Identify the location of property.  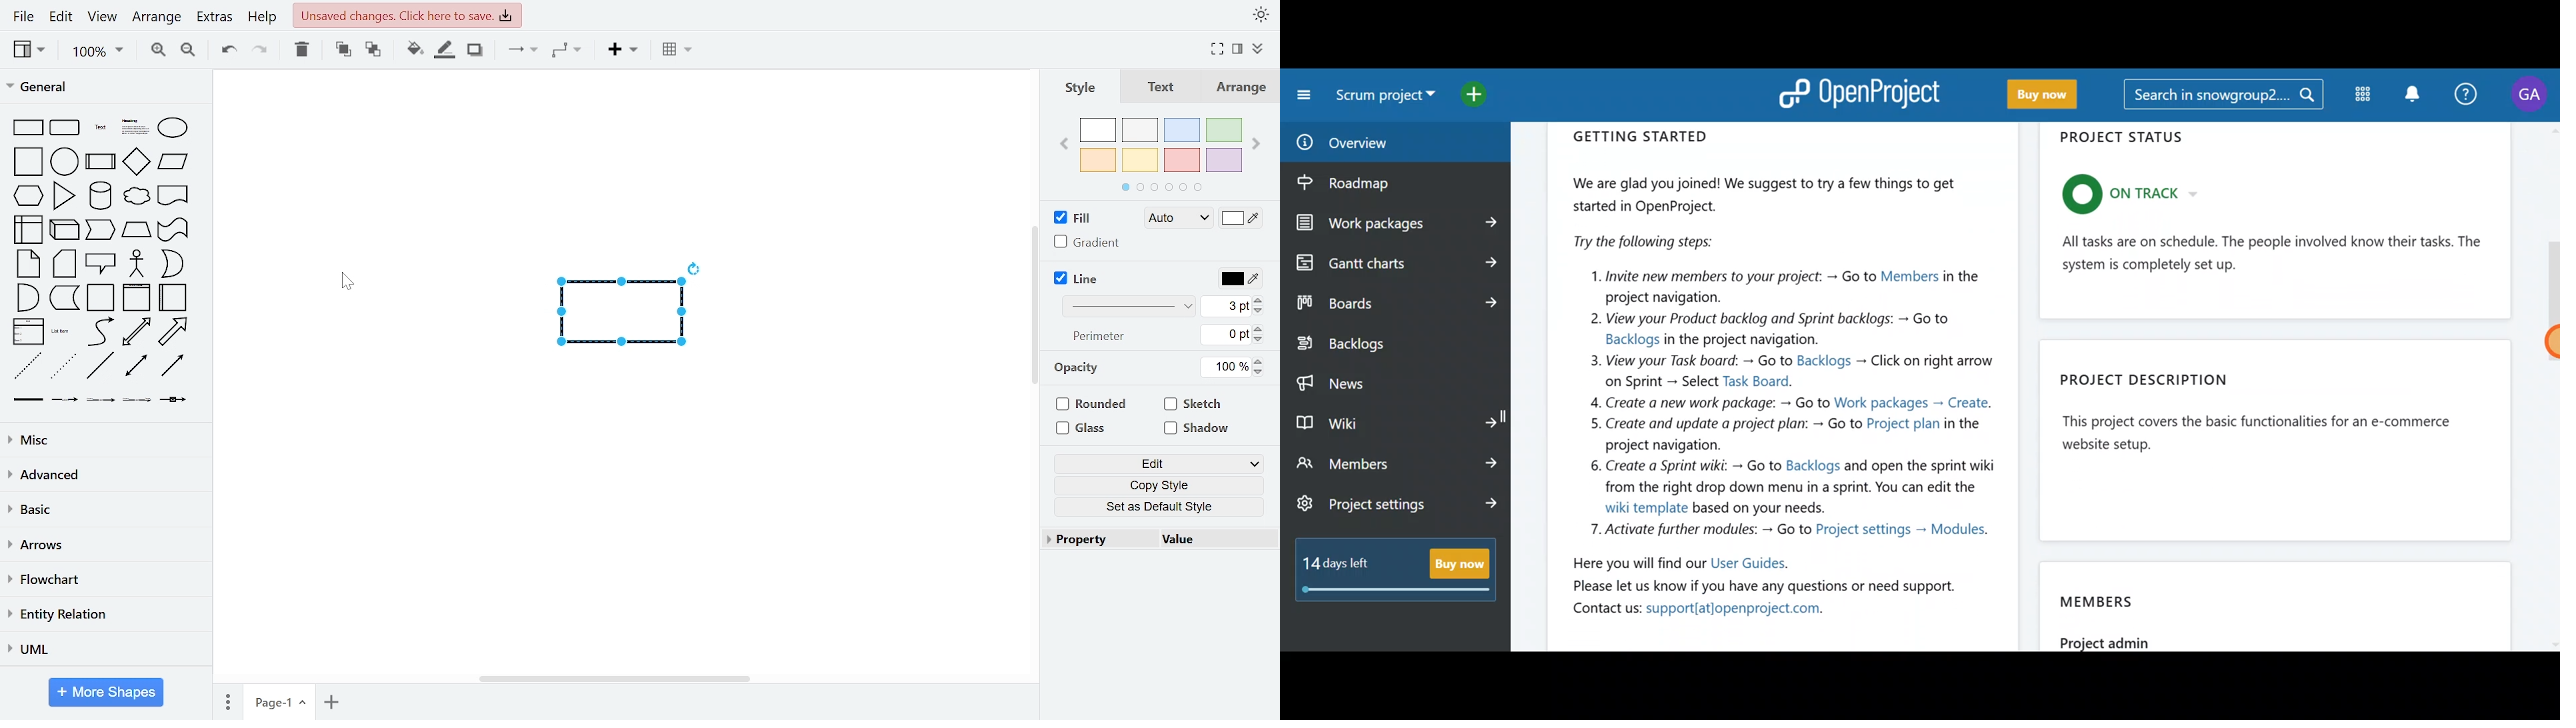
(1103, 541).